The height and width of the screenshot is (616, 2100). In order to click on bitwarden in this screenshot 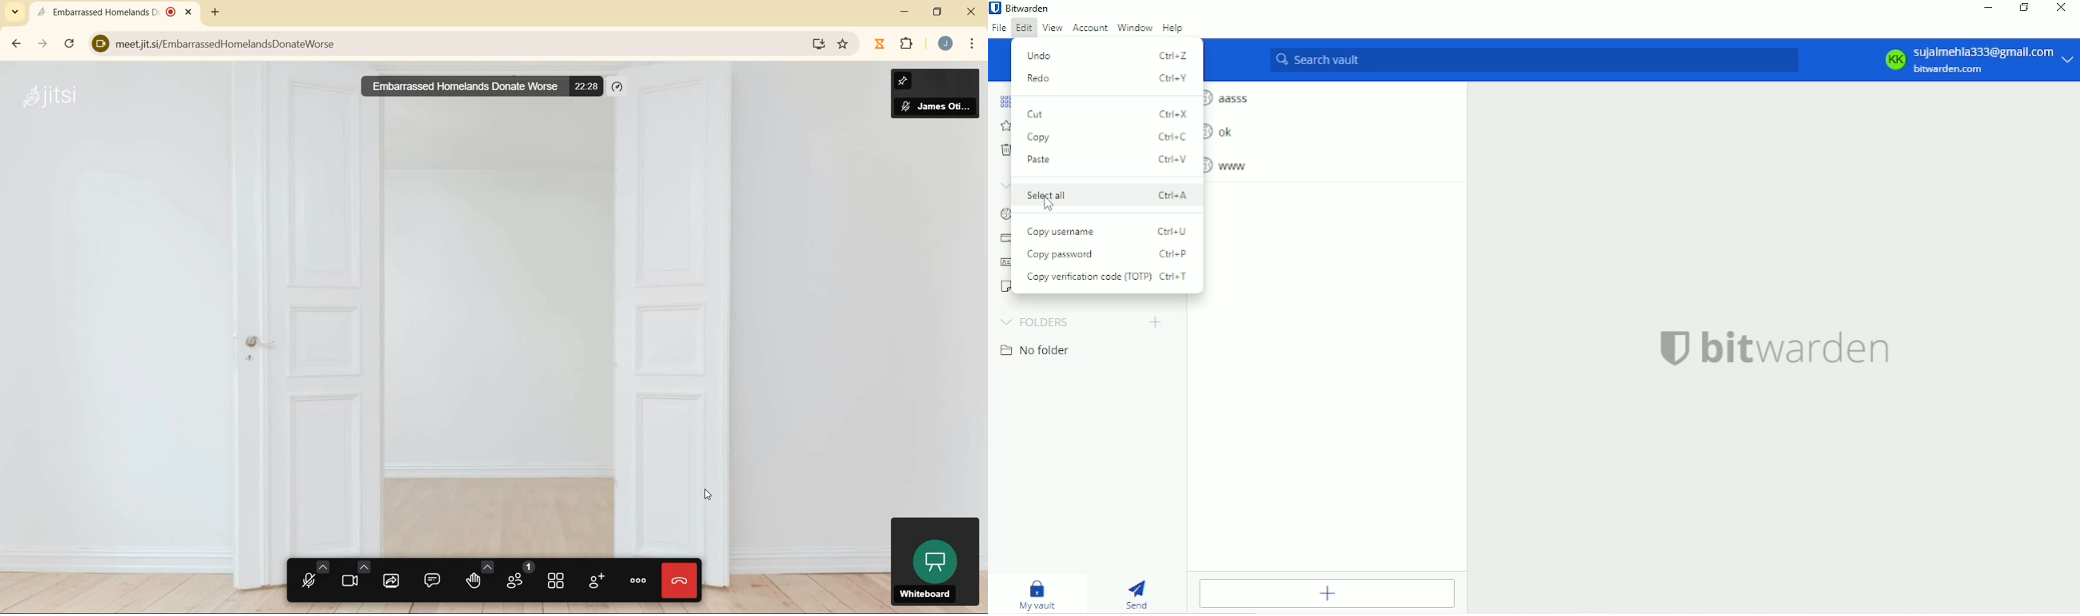, I will do `click(1774, 346)`.